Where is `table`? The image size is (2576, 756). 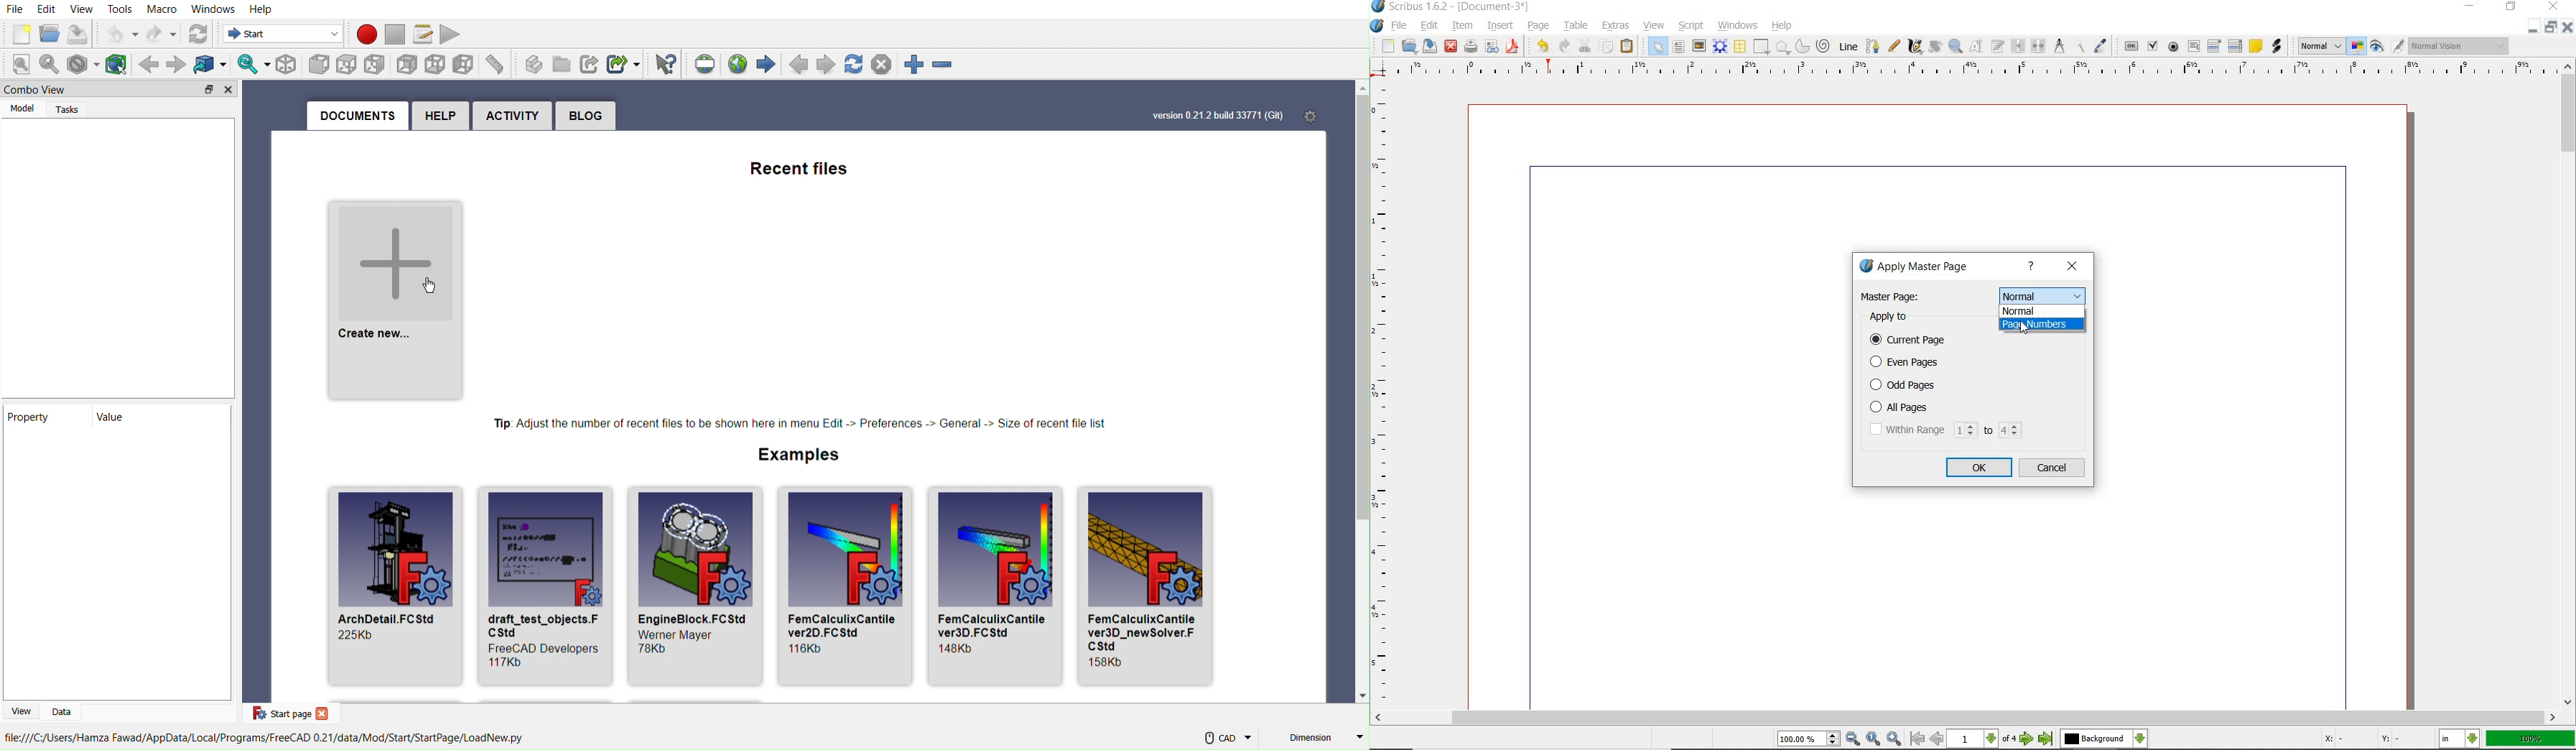
table is located at coordinates (1739, 46).